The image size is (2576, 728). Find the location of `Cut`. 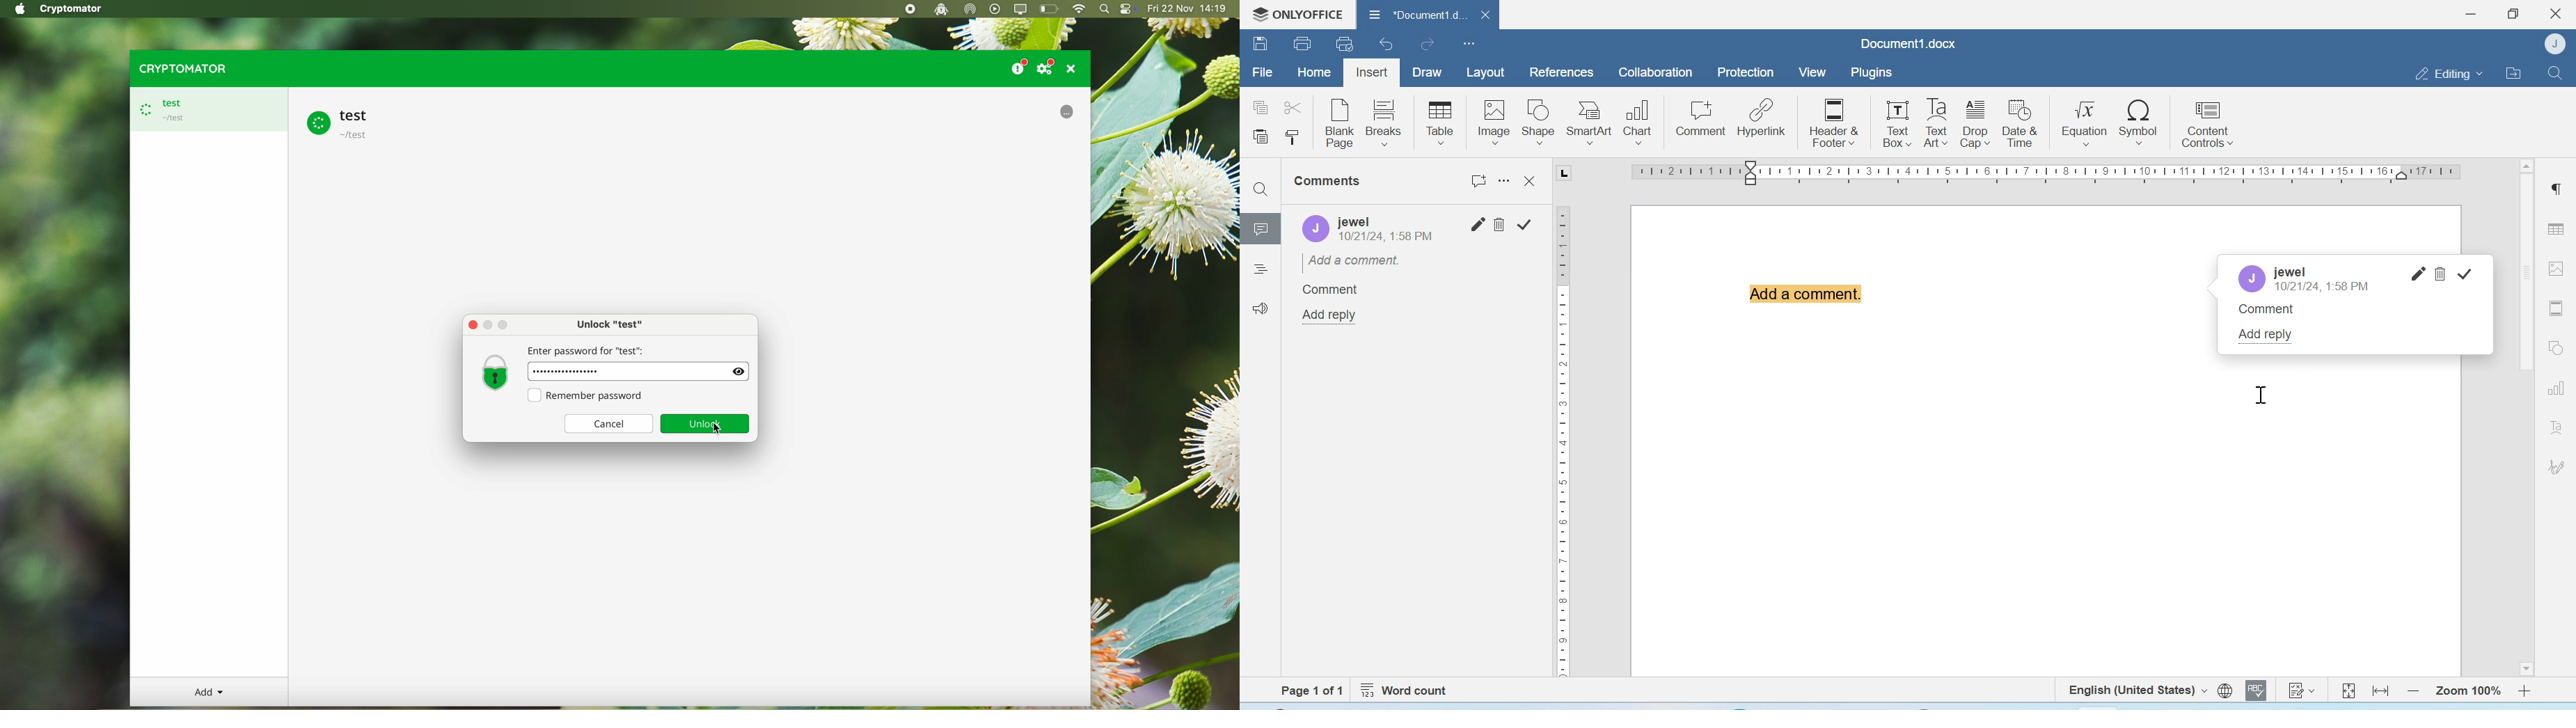

Cut is located at coordinates (1292, 106).